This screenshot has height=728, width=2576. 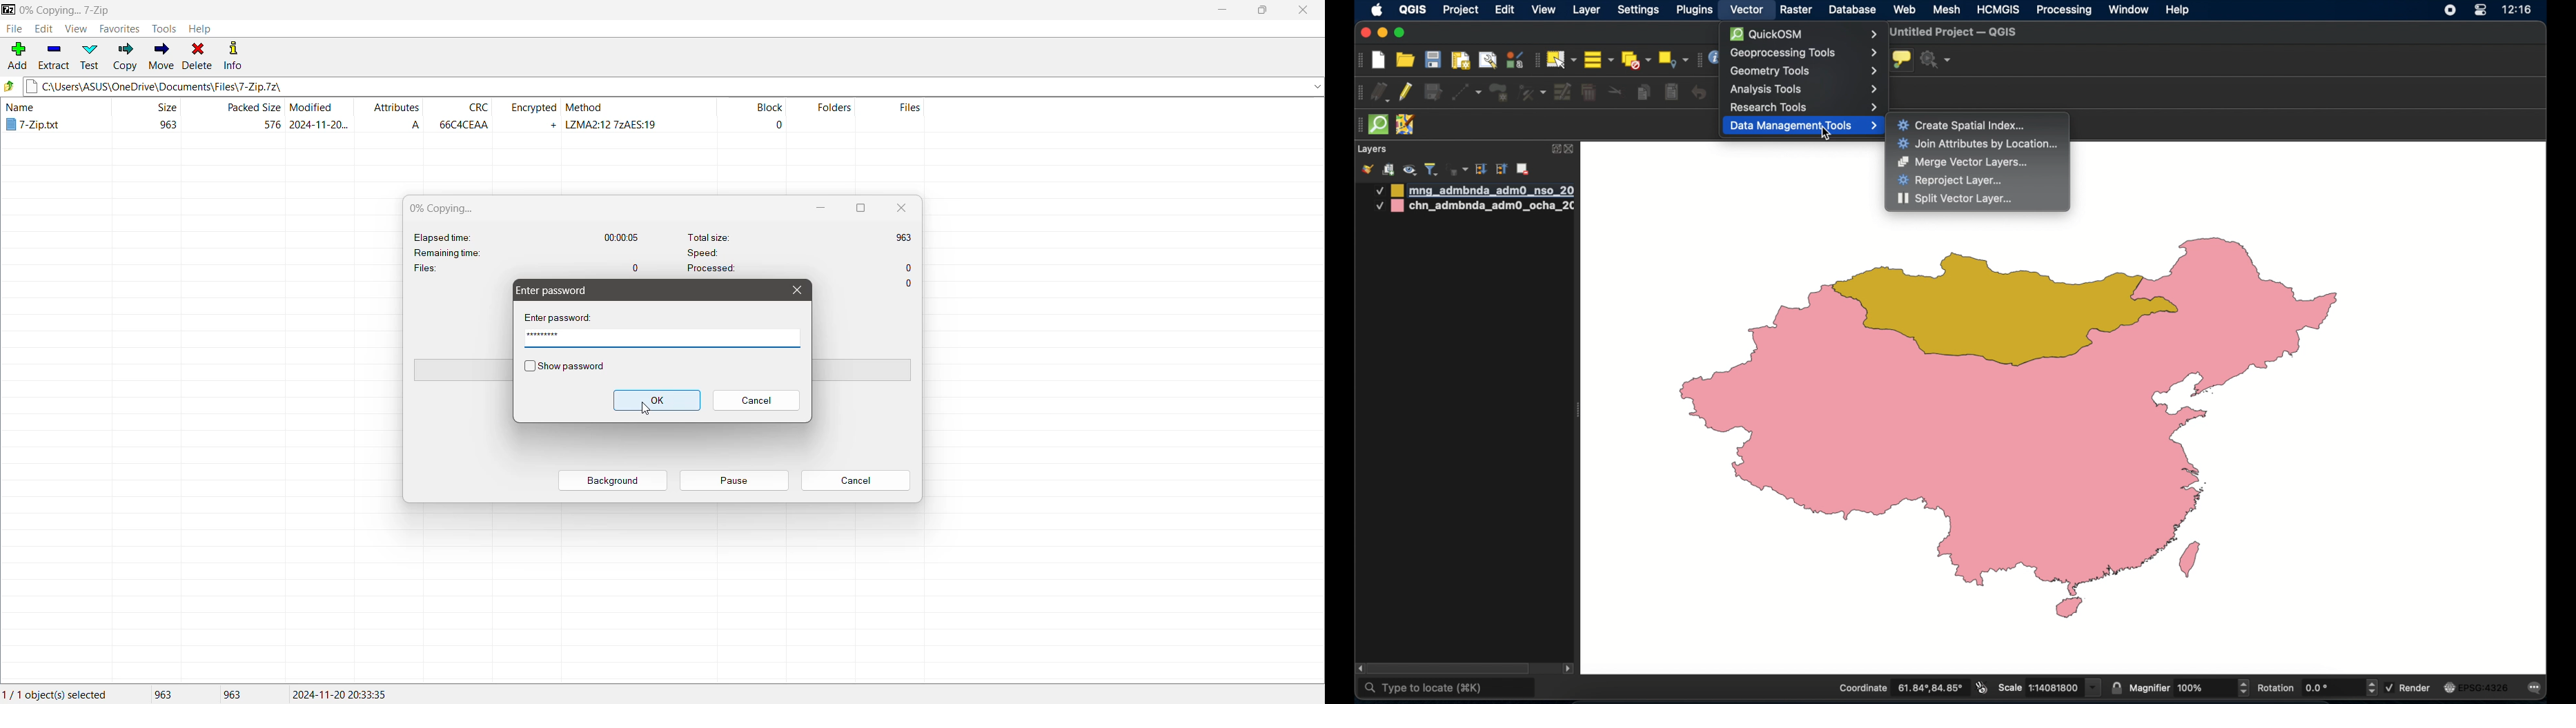 I want to click on data management tools menu, so click(x=1803, y=127).